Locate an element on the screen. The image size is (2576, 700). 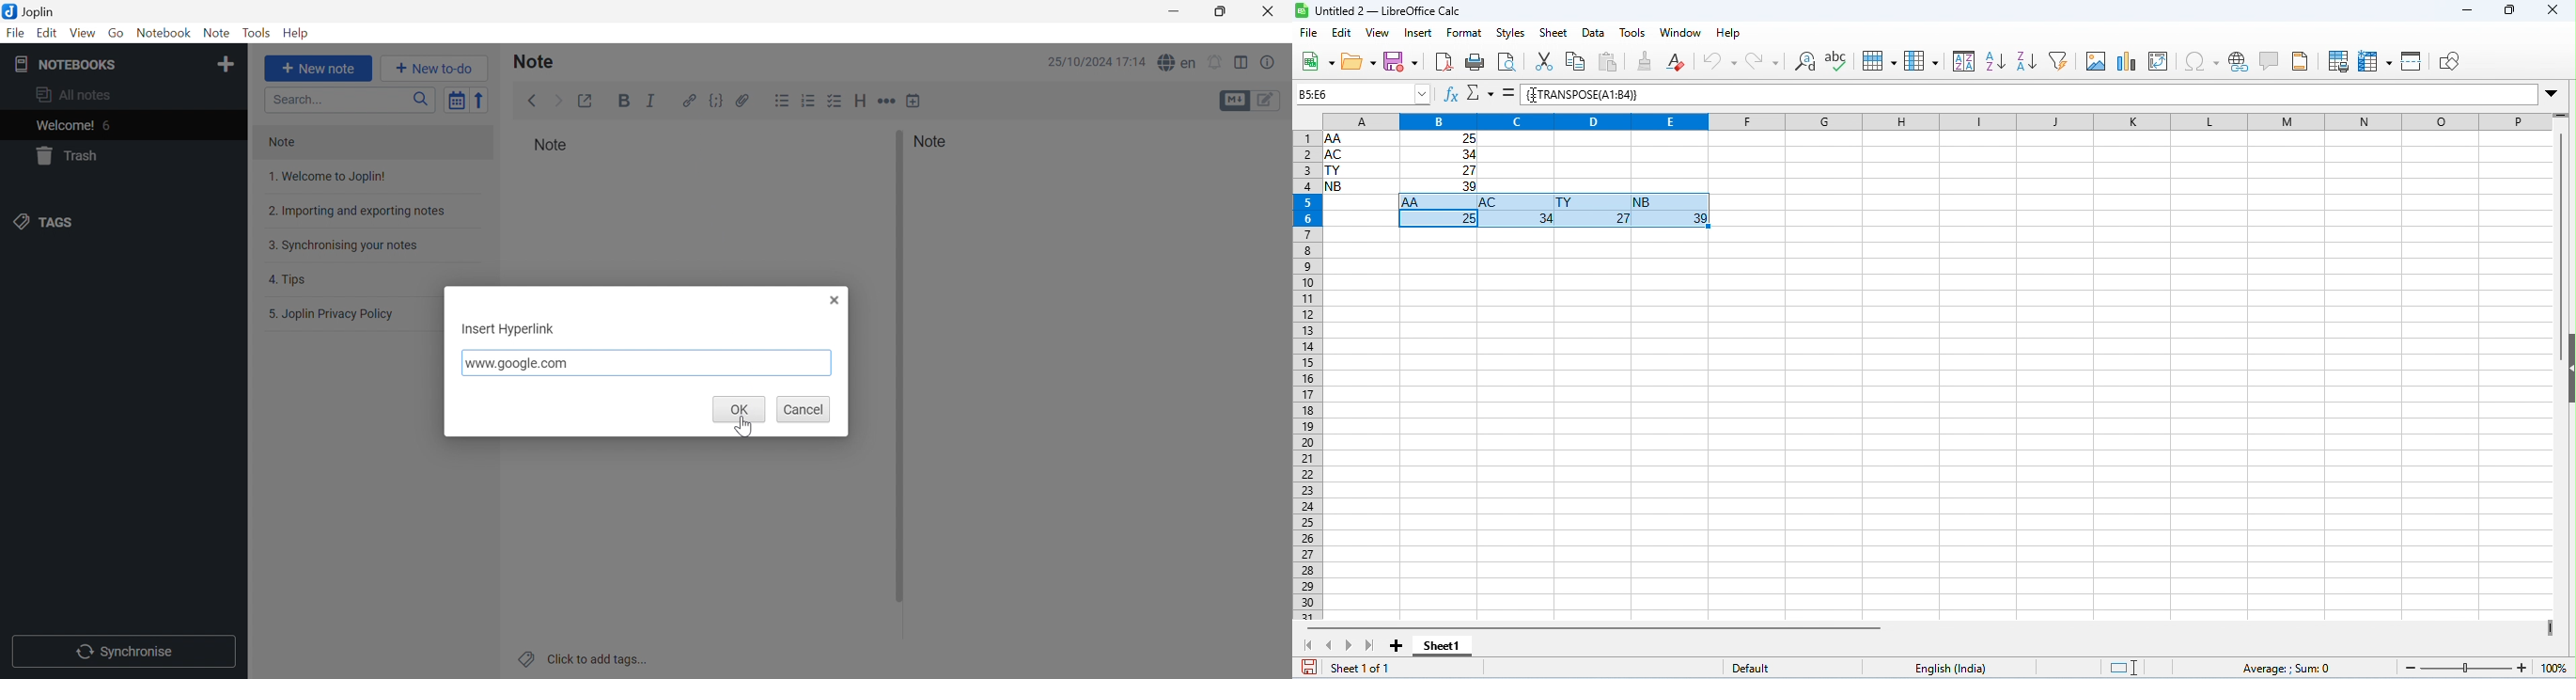
Bulleted List is located at coordinates (782, 100).